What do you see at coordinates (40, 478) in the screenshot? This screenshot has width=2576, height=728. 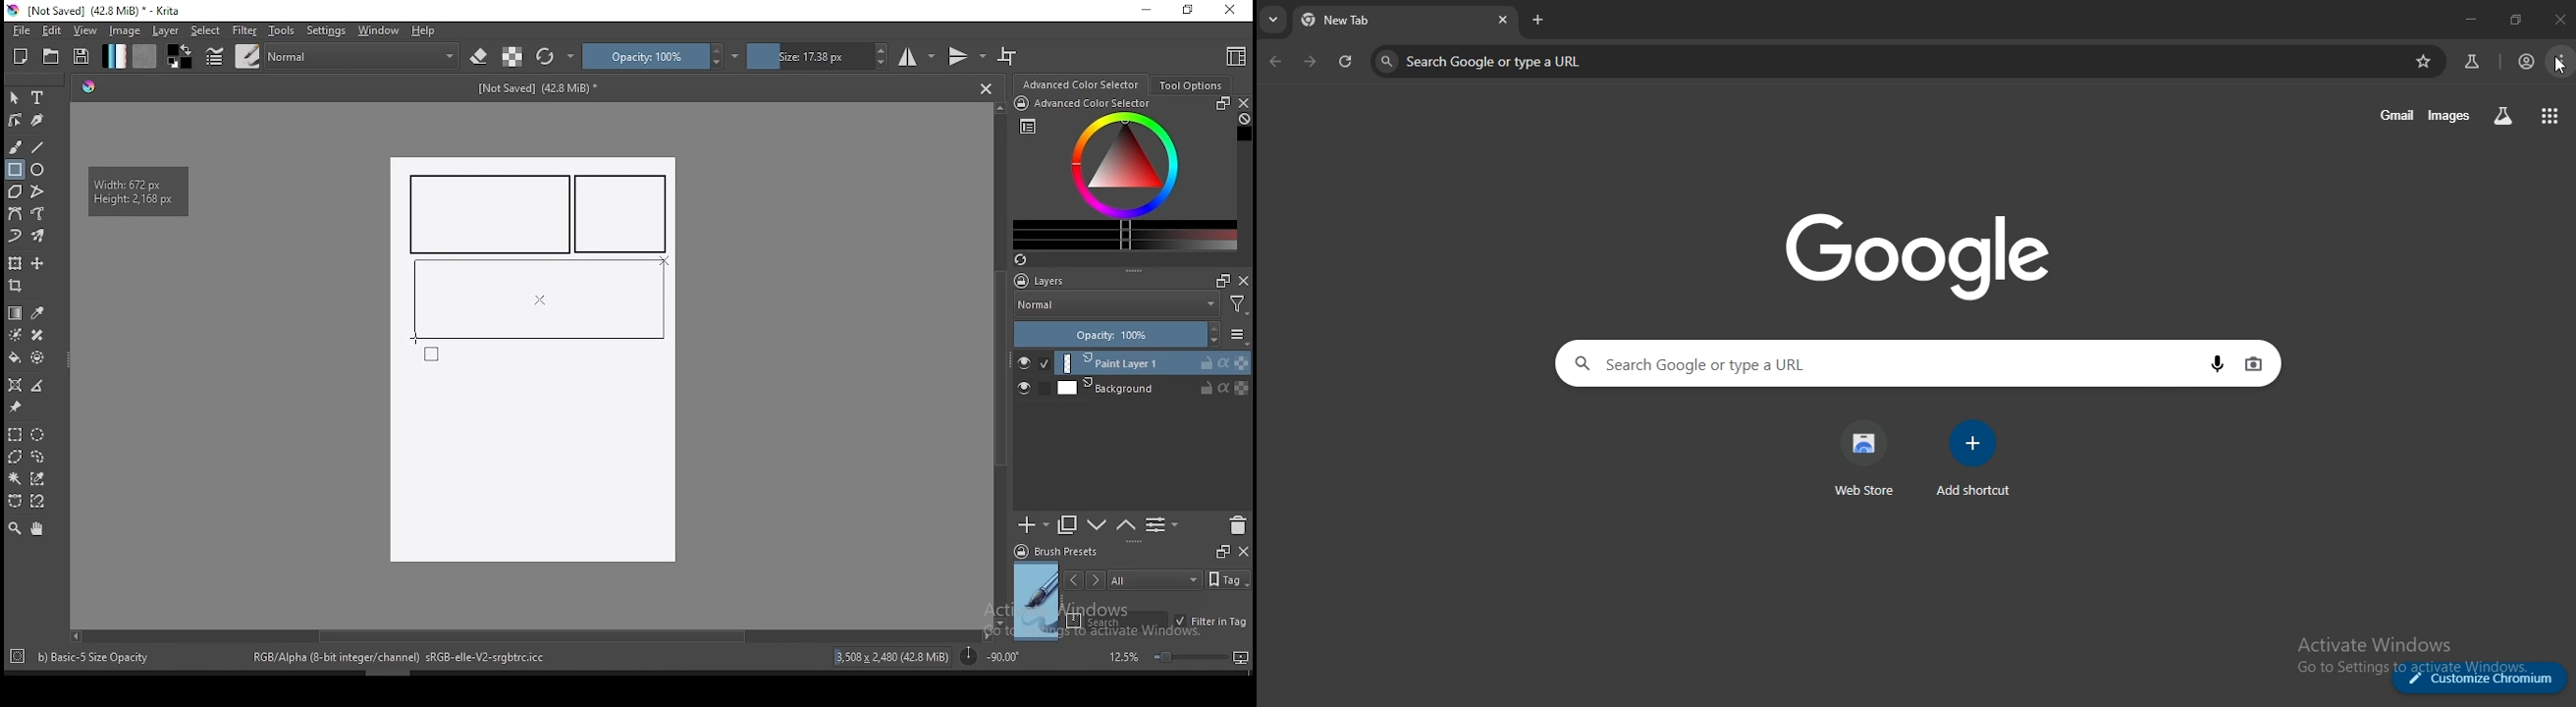 I see `similar color selection tool` at bounding box center [40, 478].